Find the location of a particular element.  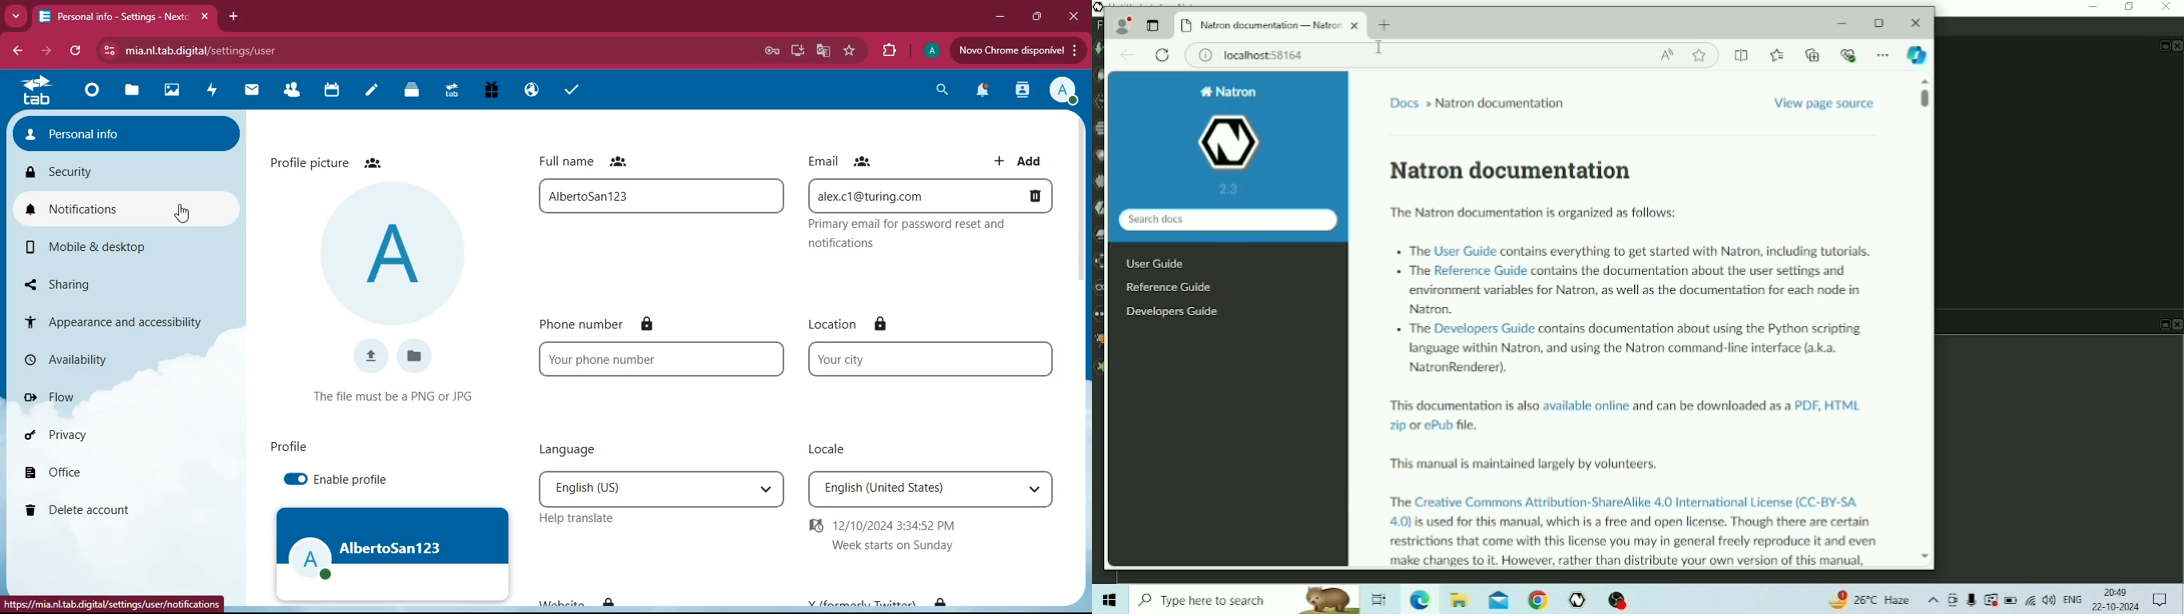

profile is located at coordinates (1064, 91).